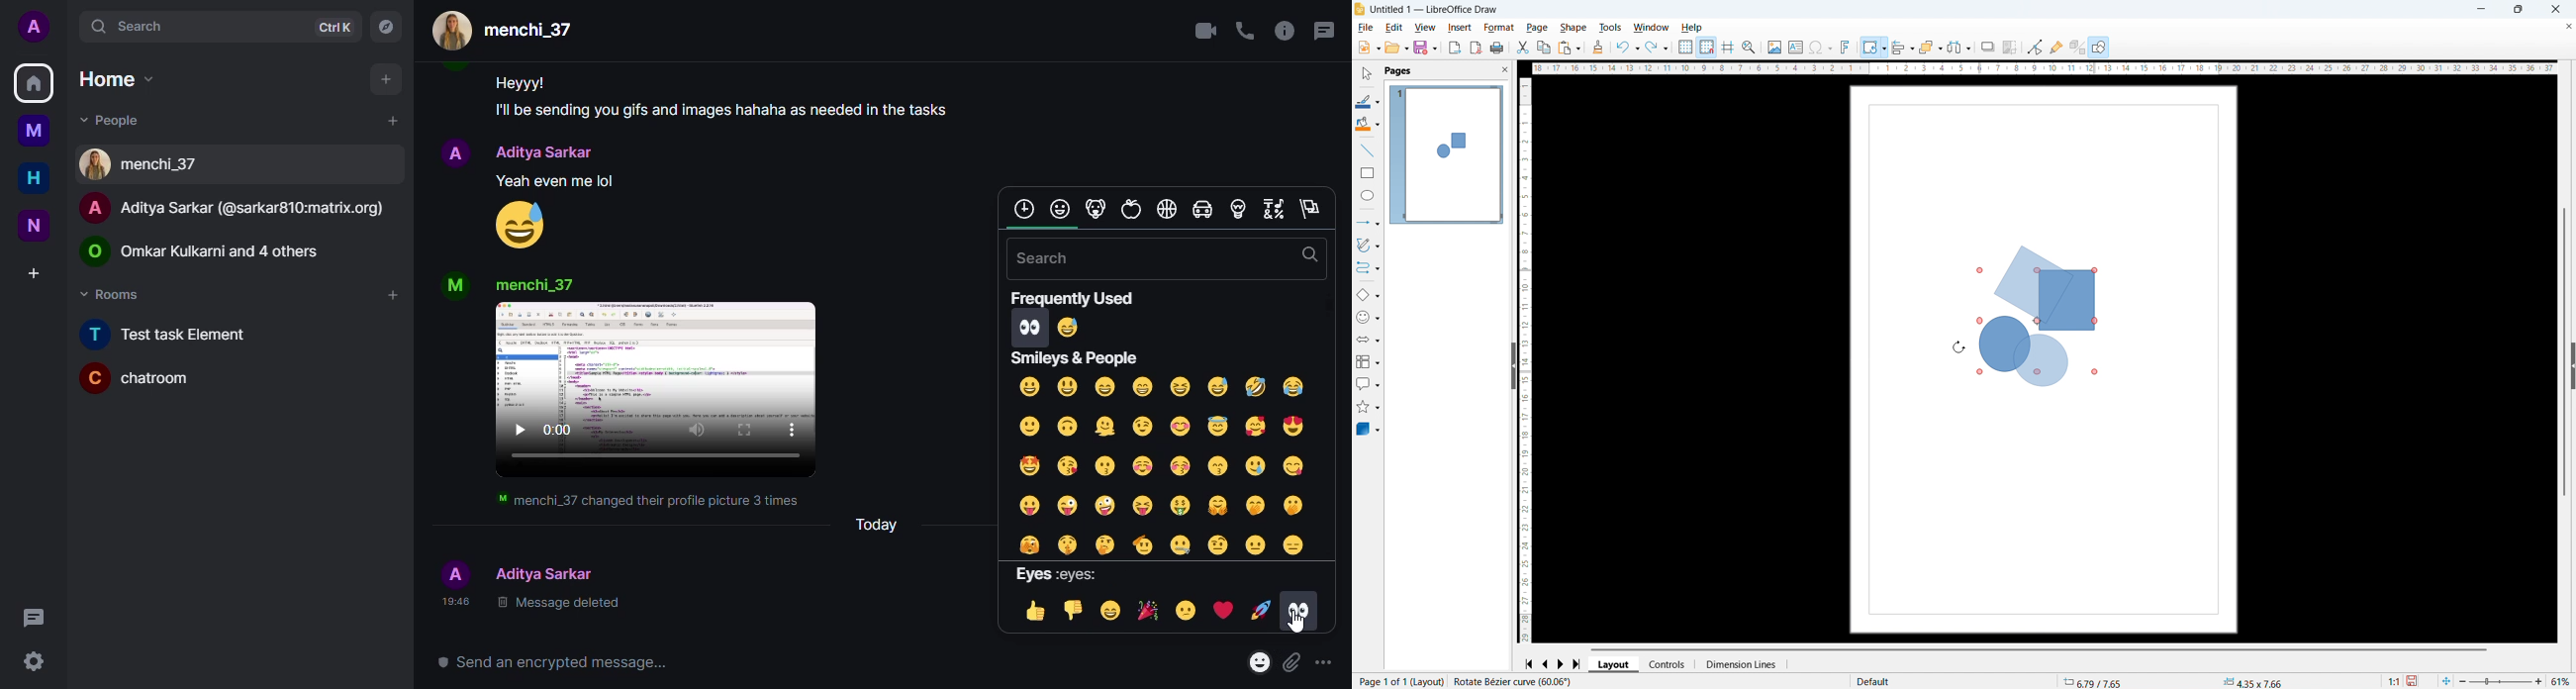  I want to click on contact, so click(145, 164).